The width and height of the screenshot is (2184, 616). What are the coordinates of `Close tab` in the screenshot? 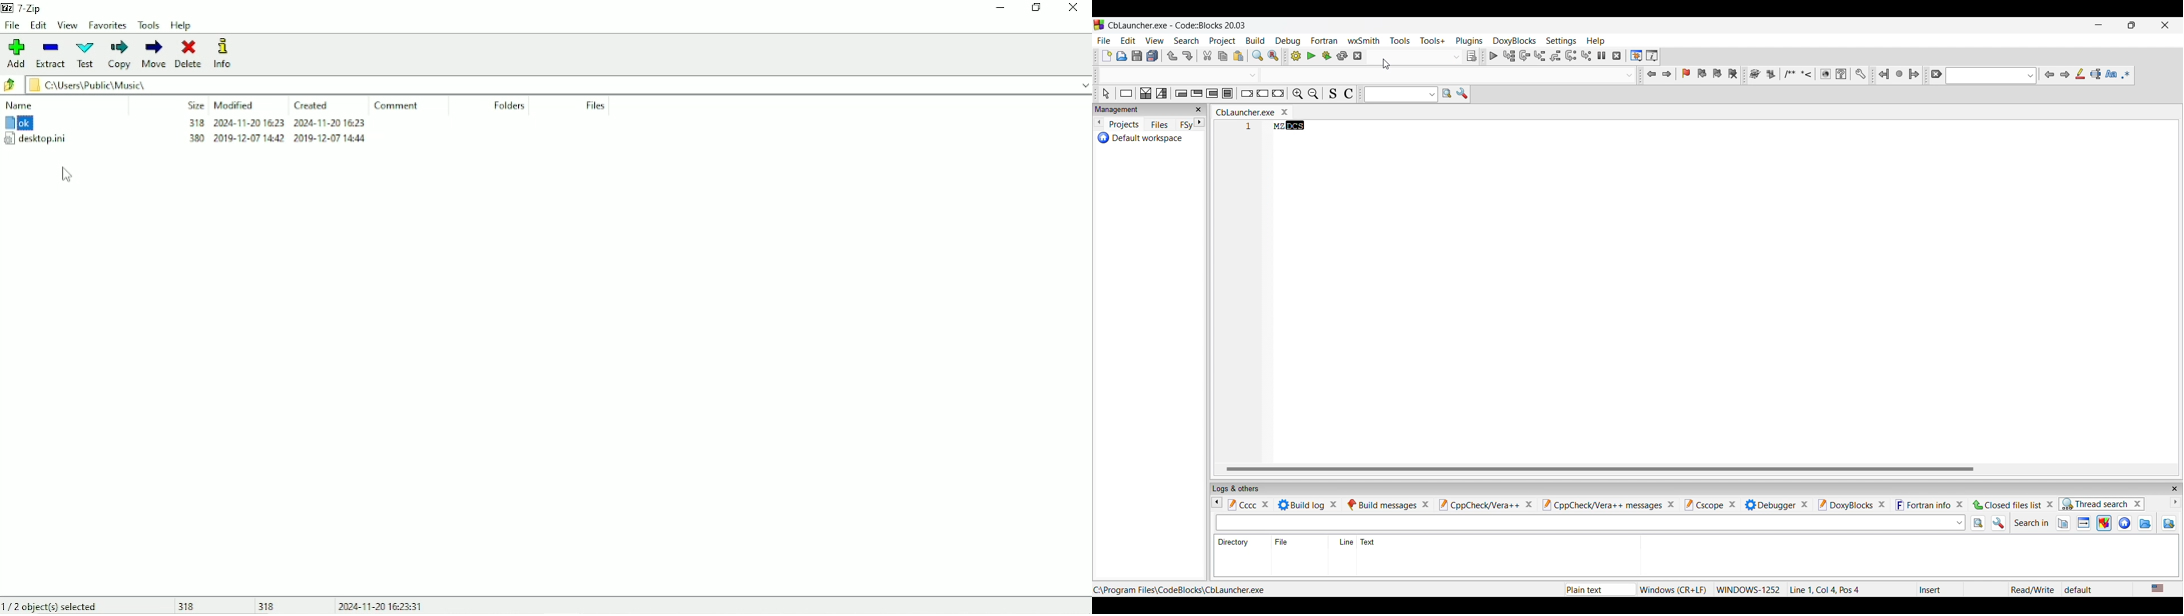 It's located at (1529, 504).